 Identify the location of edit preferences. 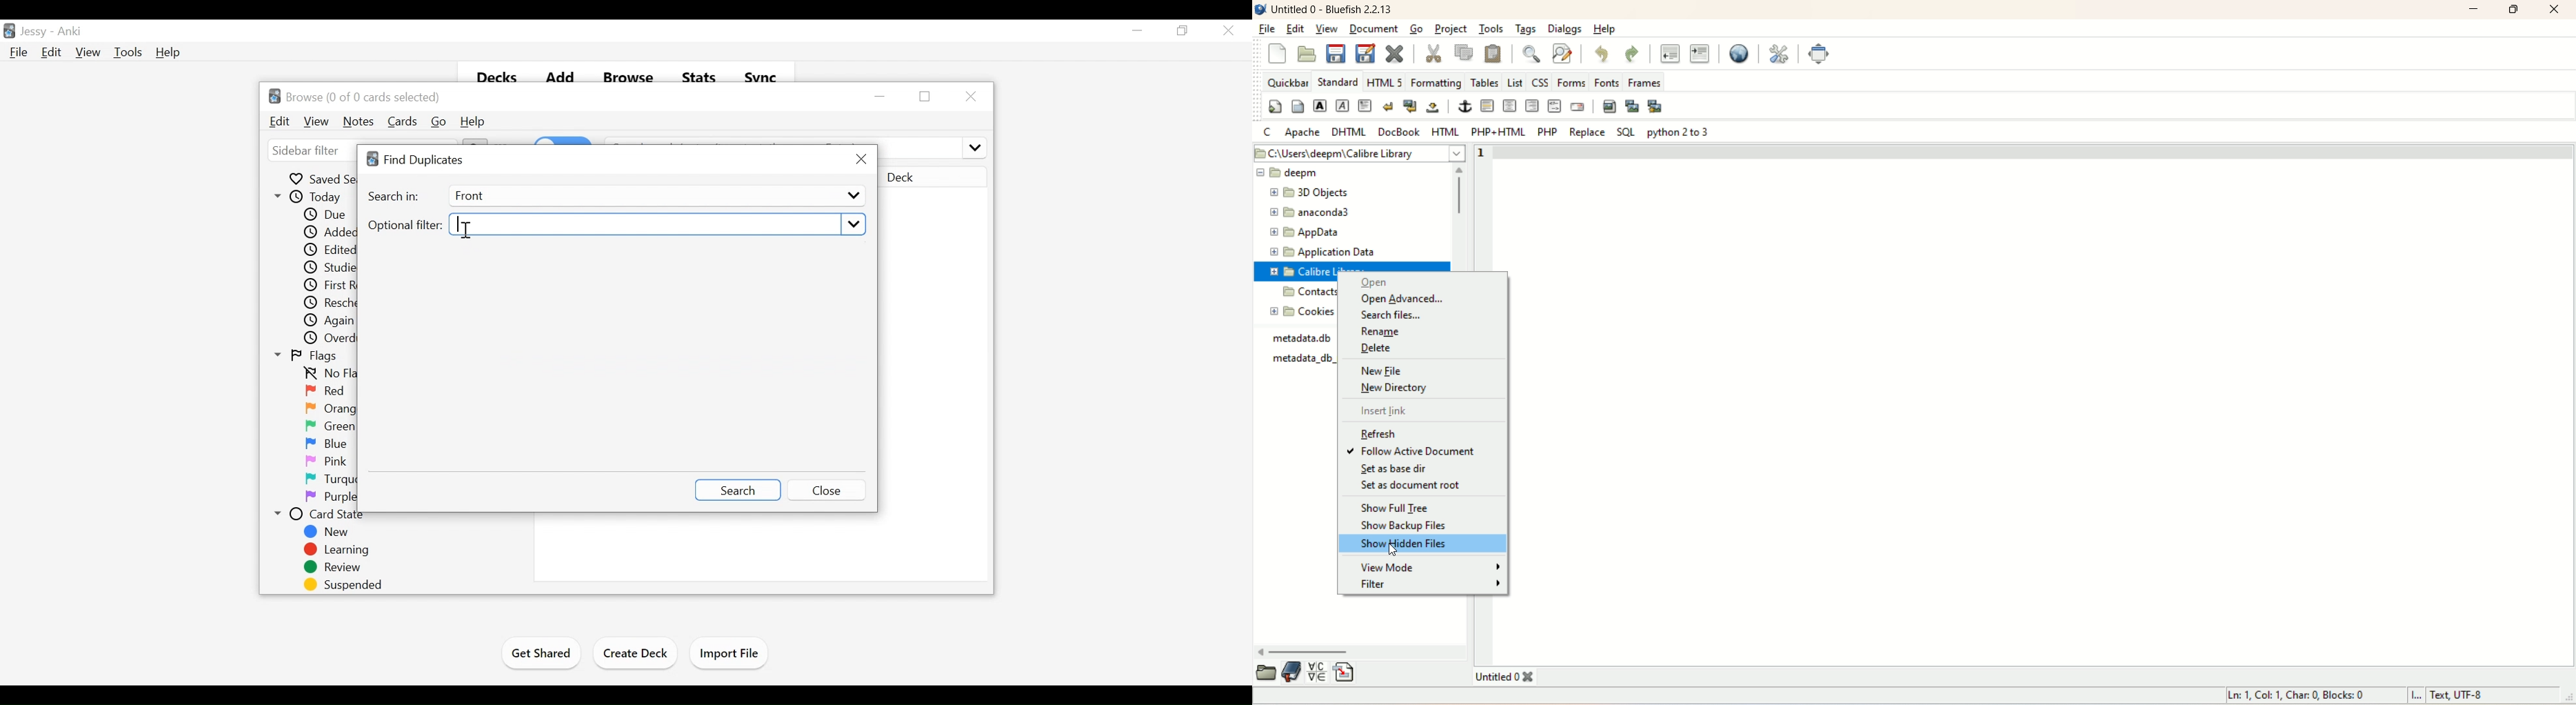
(1780, 53).